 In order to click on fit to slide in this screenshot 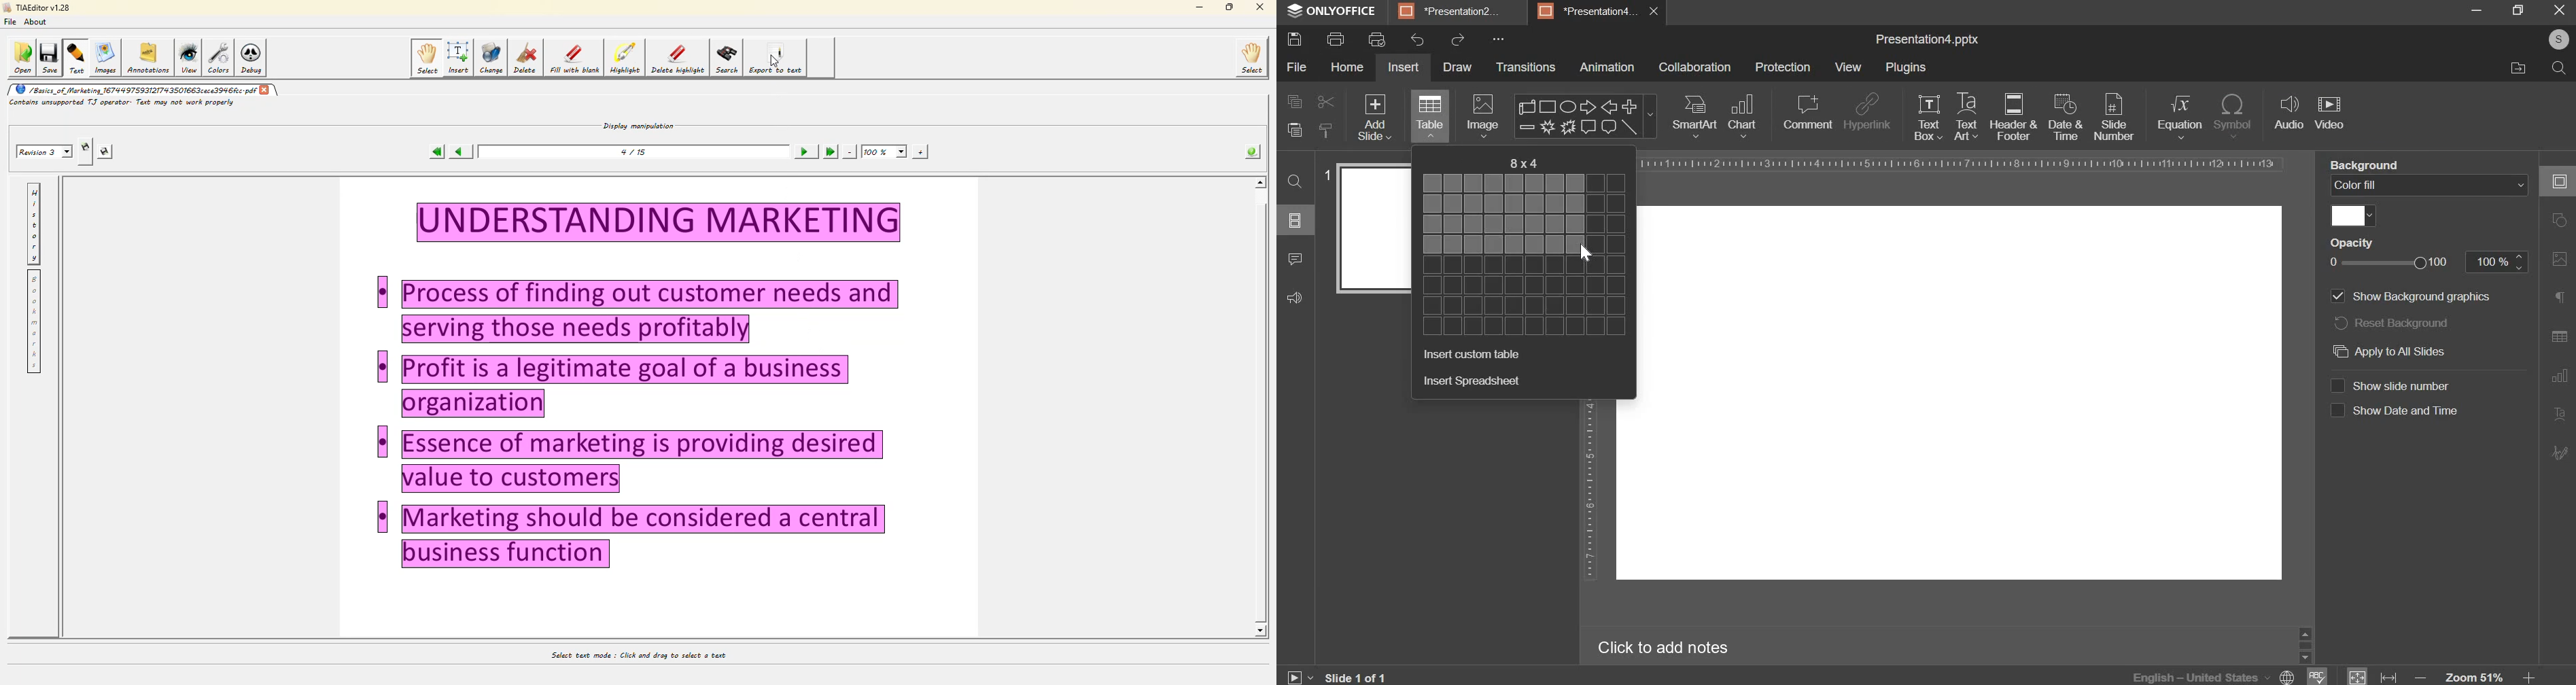, I will do `click(2358, 677)`.